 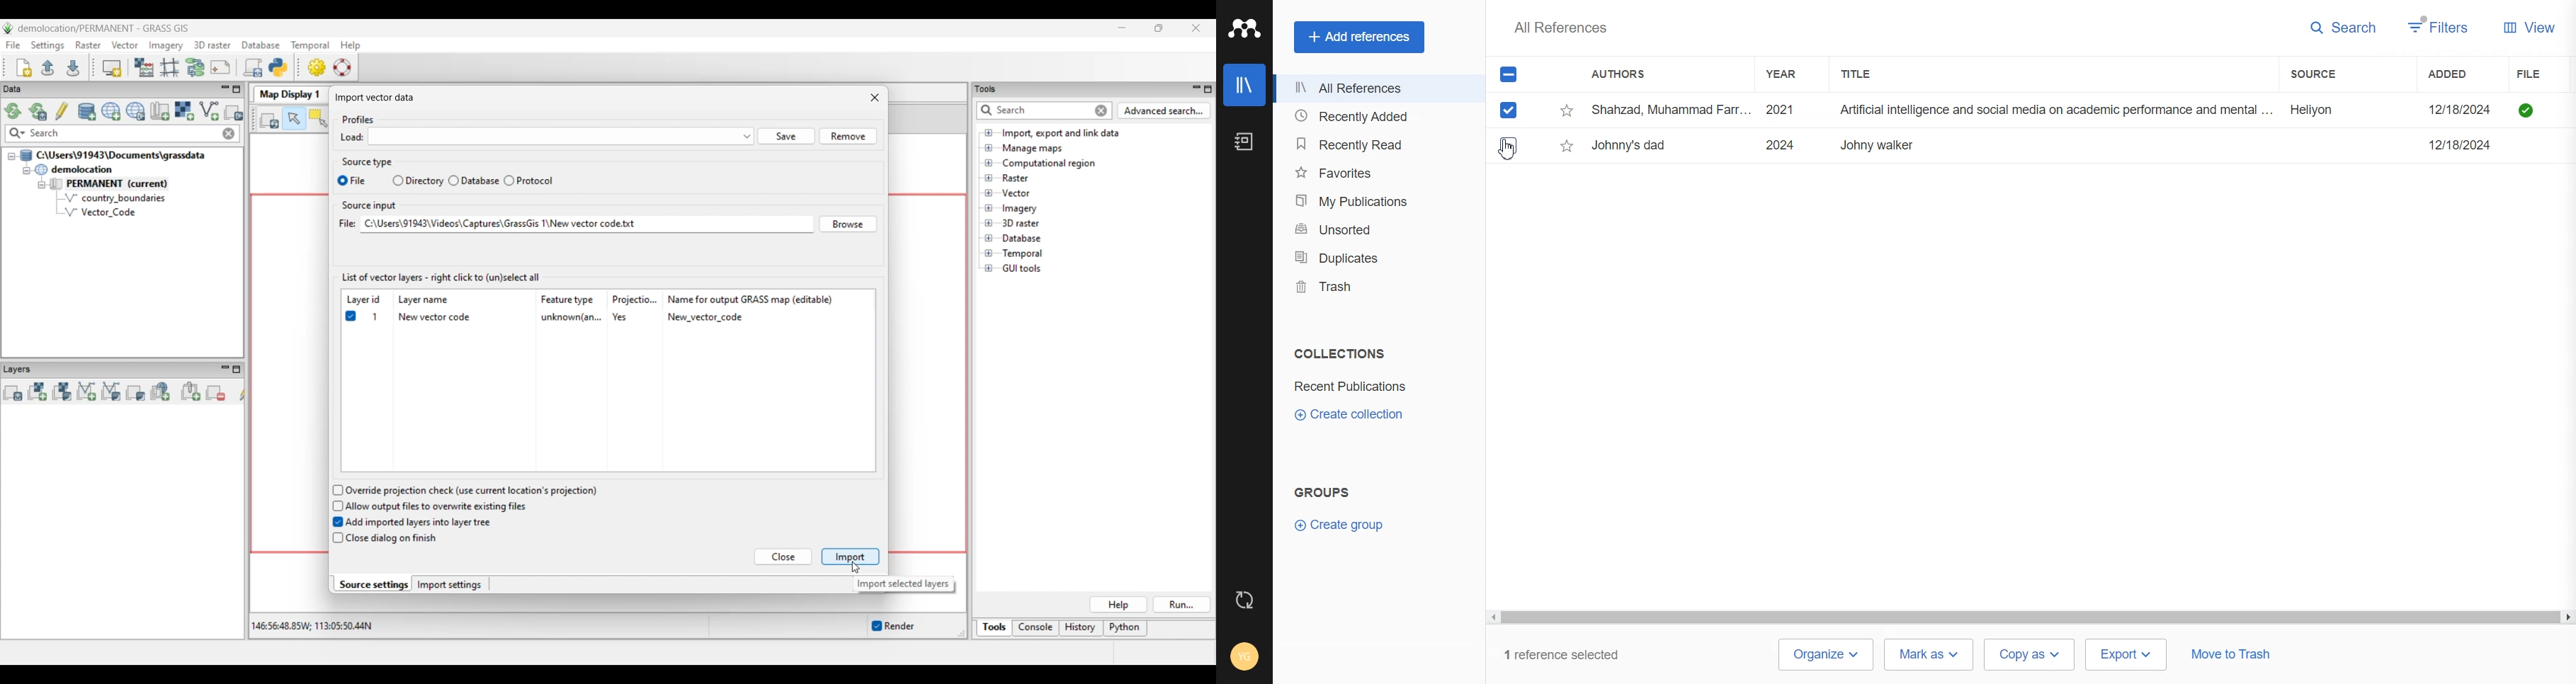 I want to click on Recently Added, so click(x=1374, y=117).